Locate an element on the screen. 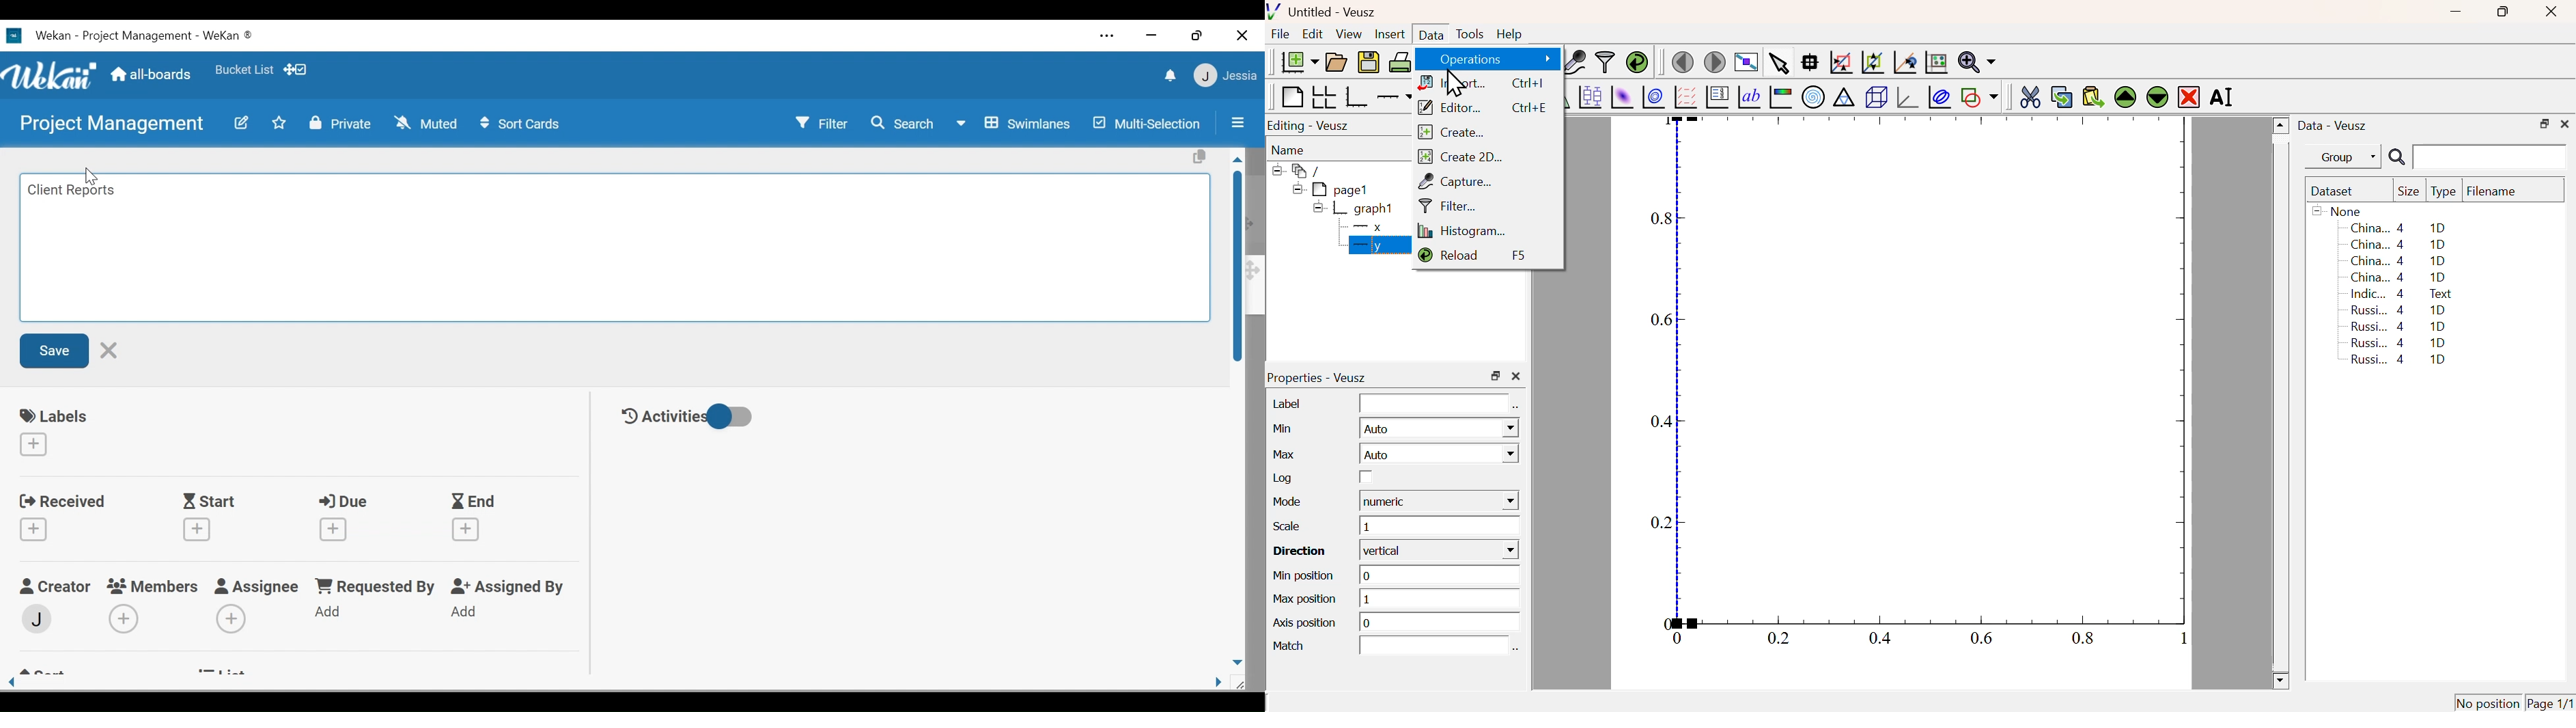 The image size is (2576, 728). Assignee is located at coordinates (256, 588).